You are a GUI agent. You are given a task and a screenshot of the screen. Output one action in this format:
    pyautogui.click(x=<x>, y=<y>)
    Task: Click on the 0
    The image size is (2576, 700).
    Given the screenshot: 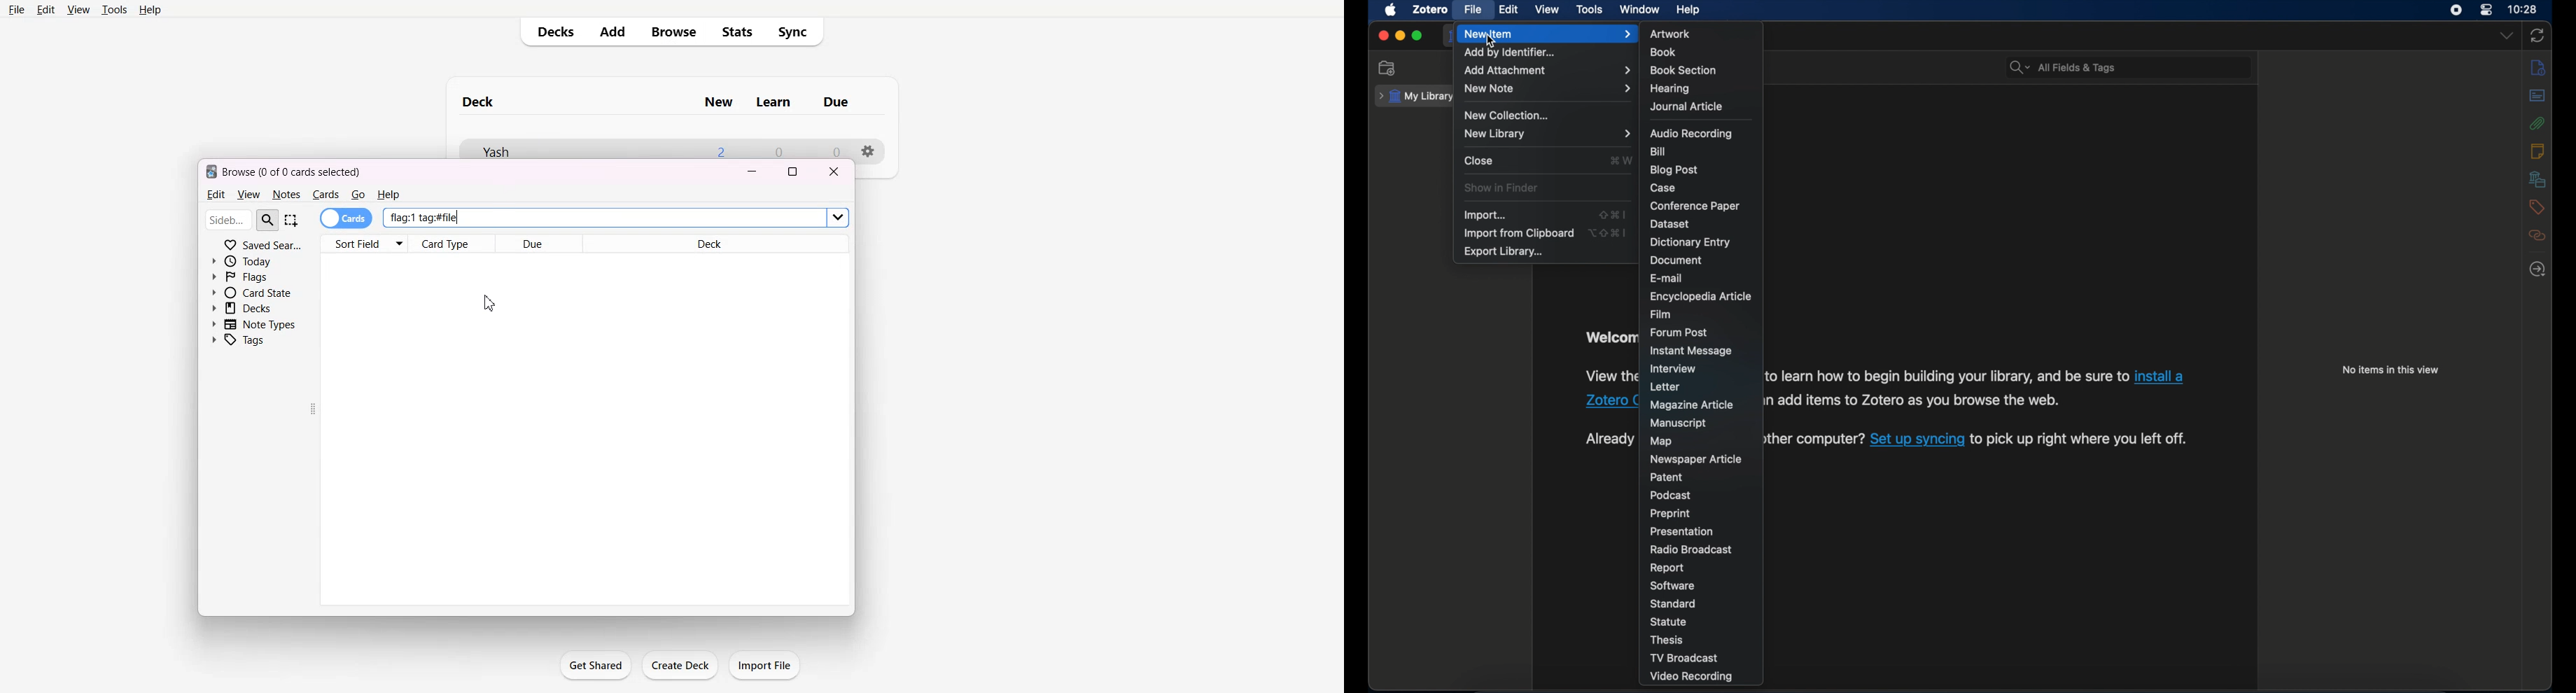 What is the action you would take?
    pyautogui.click(x=780, y=149)
    